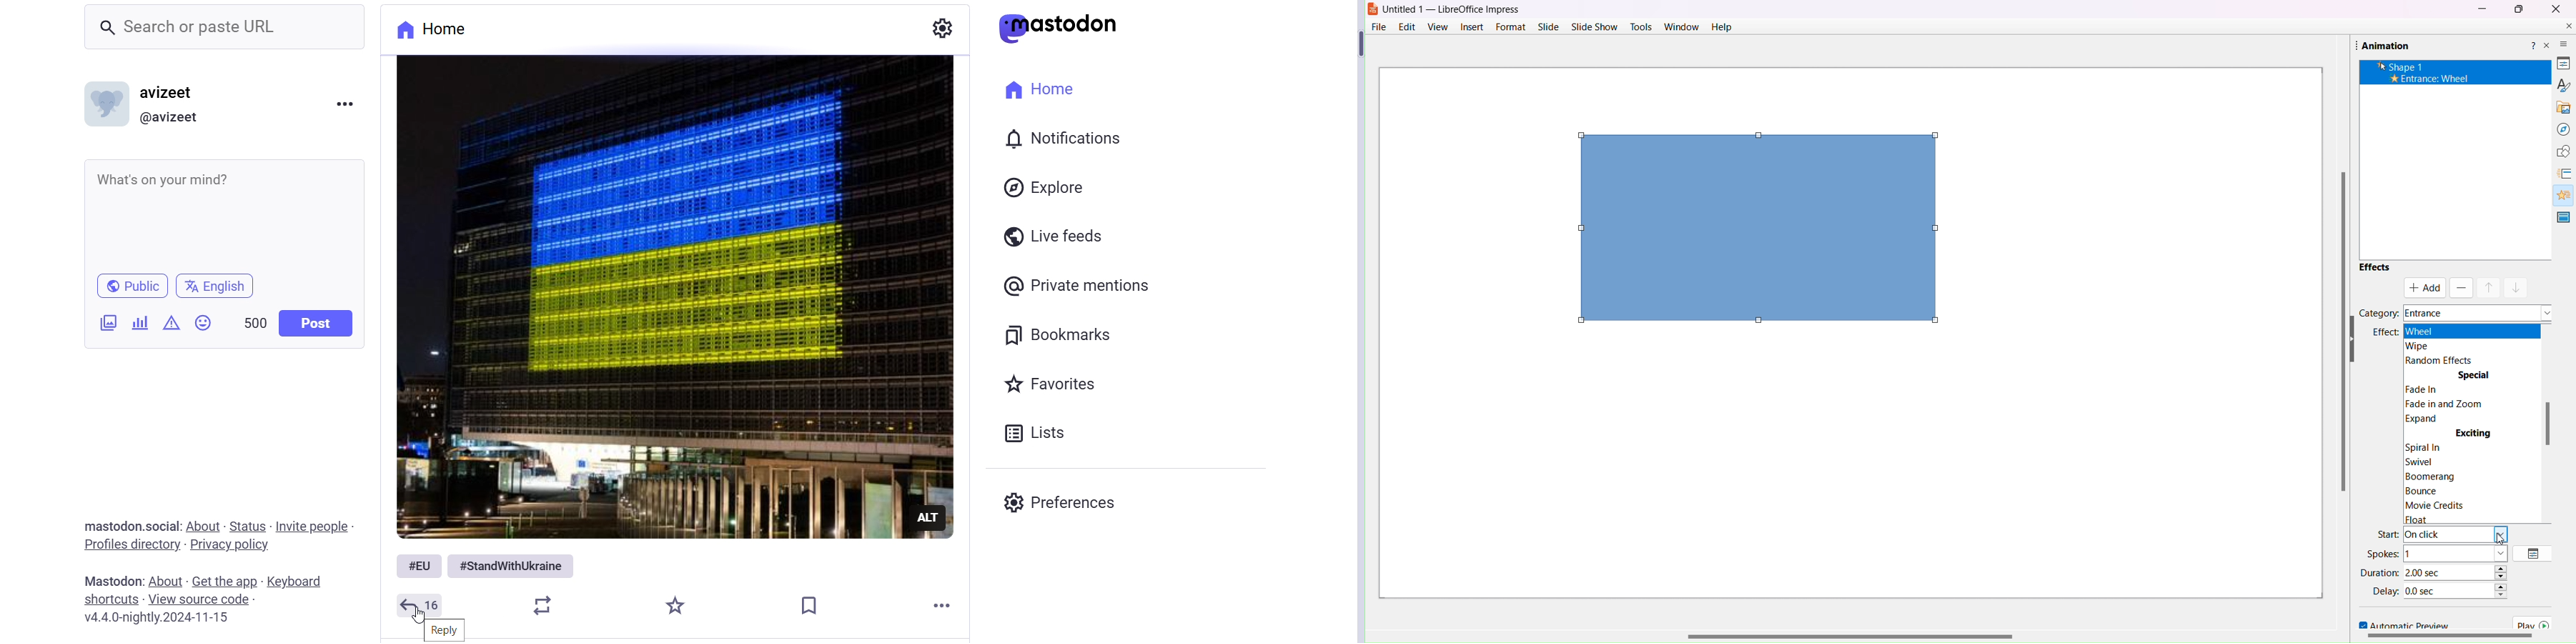 The height and width of the screenshot is (644, 2576). What do you see at coordinates (2504, 572) in the screenshot?
I see `Duration increase/decrease` at bounding box center [2504, 572].